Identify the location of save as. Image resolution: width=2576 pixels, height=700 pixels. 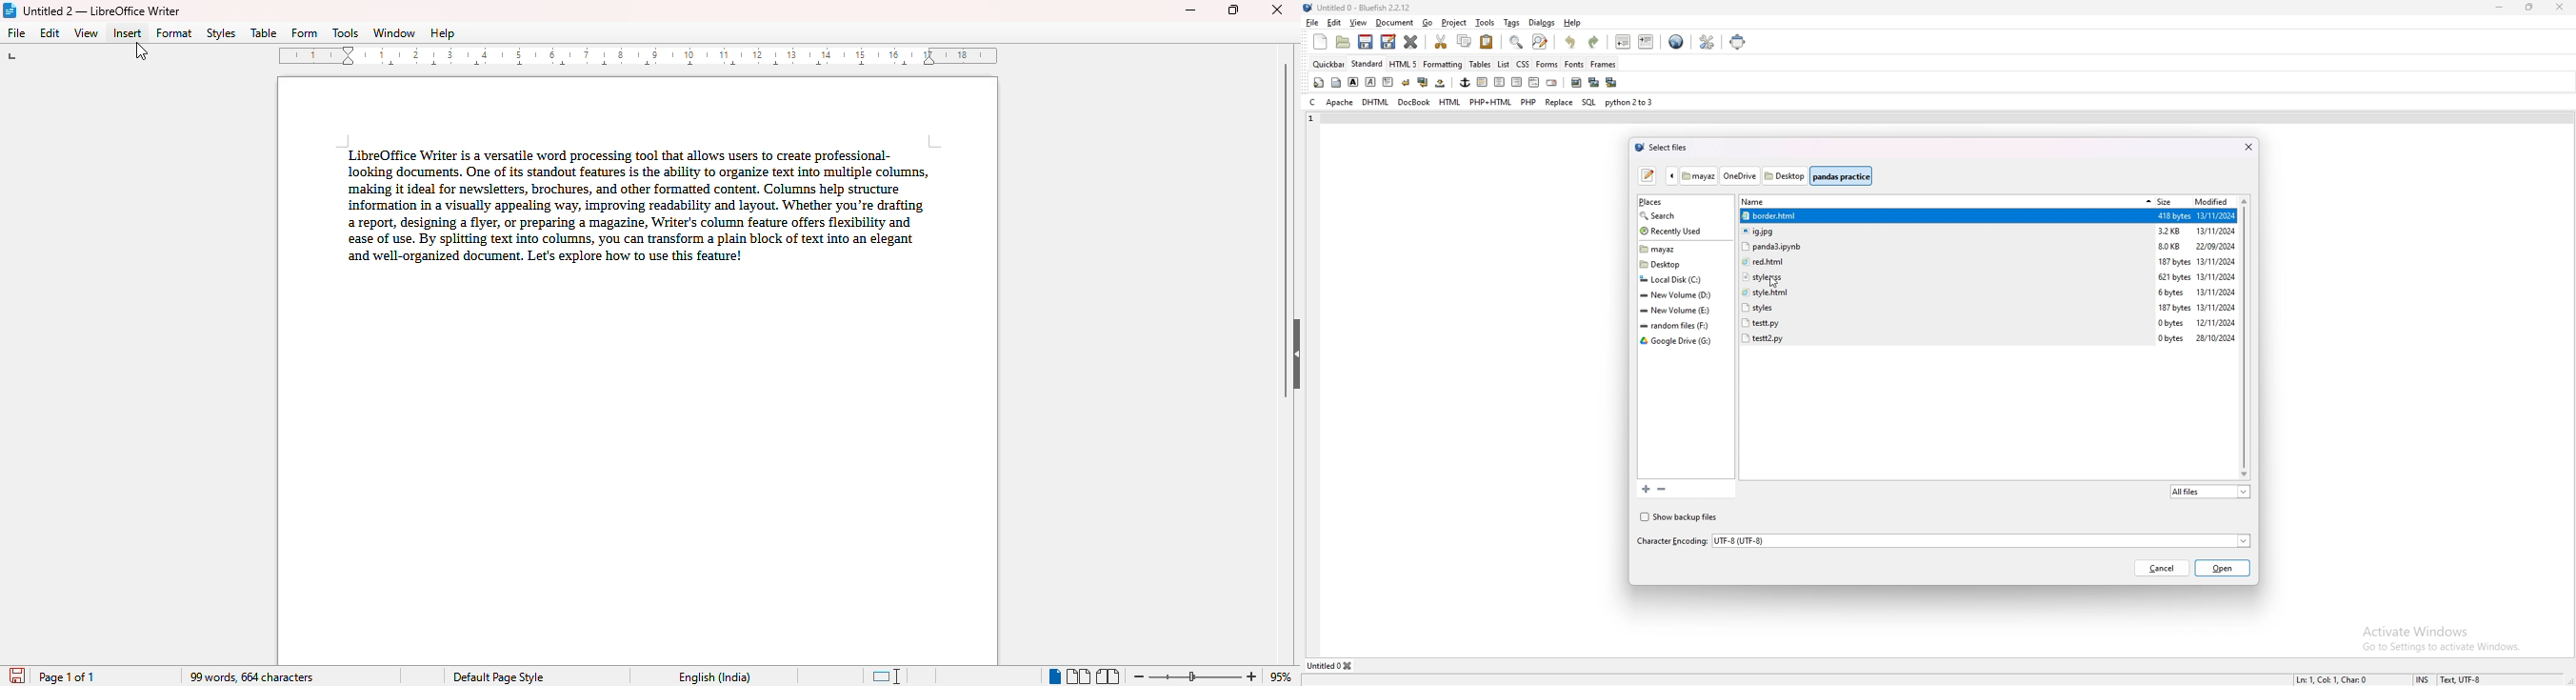
(1389, 41).